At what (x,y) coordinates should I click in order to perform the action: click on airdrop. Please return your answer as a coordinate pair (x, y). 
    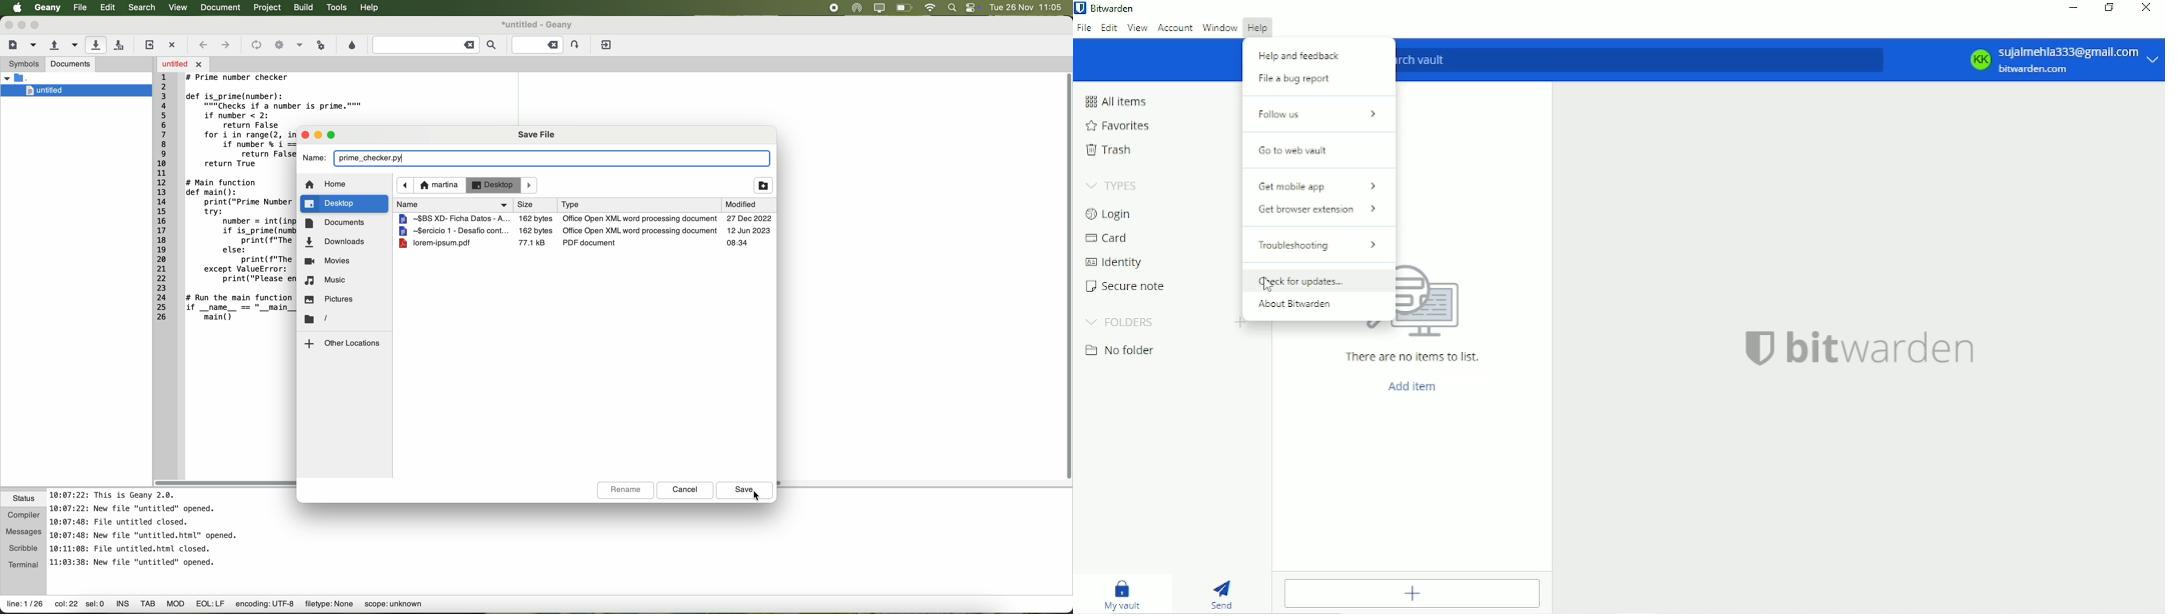
    Looking at the image, I should click on (857, 8).